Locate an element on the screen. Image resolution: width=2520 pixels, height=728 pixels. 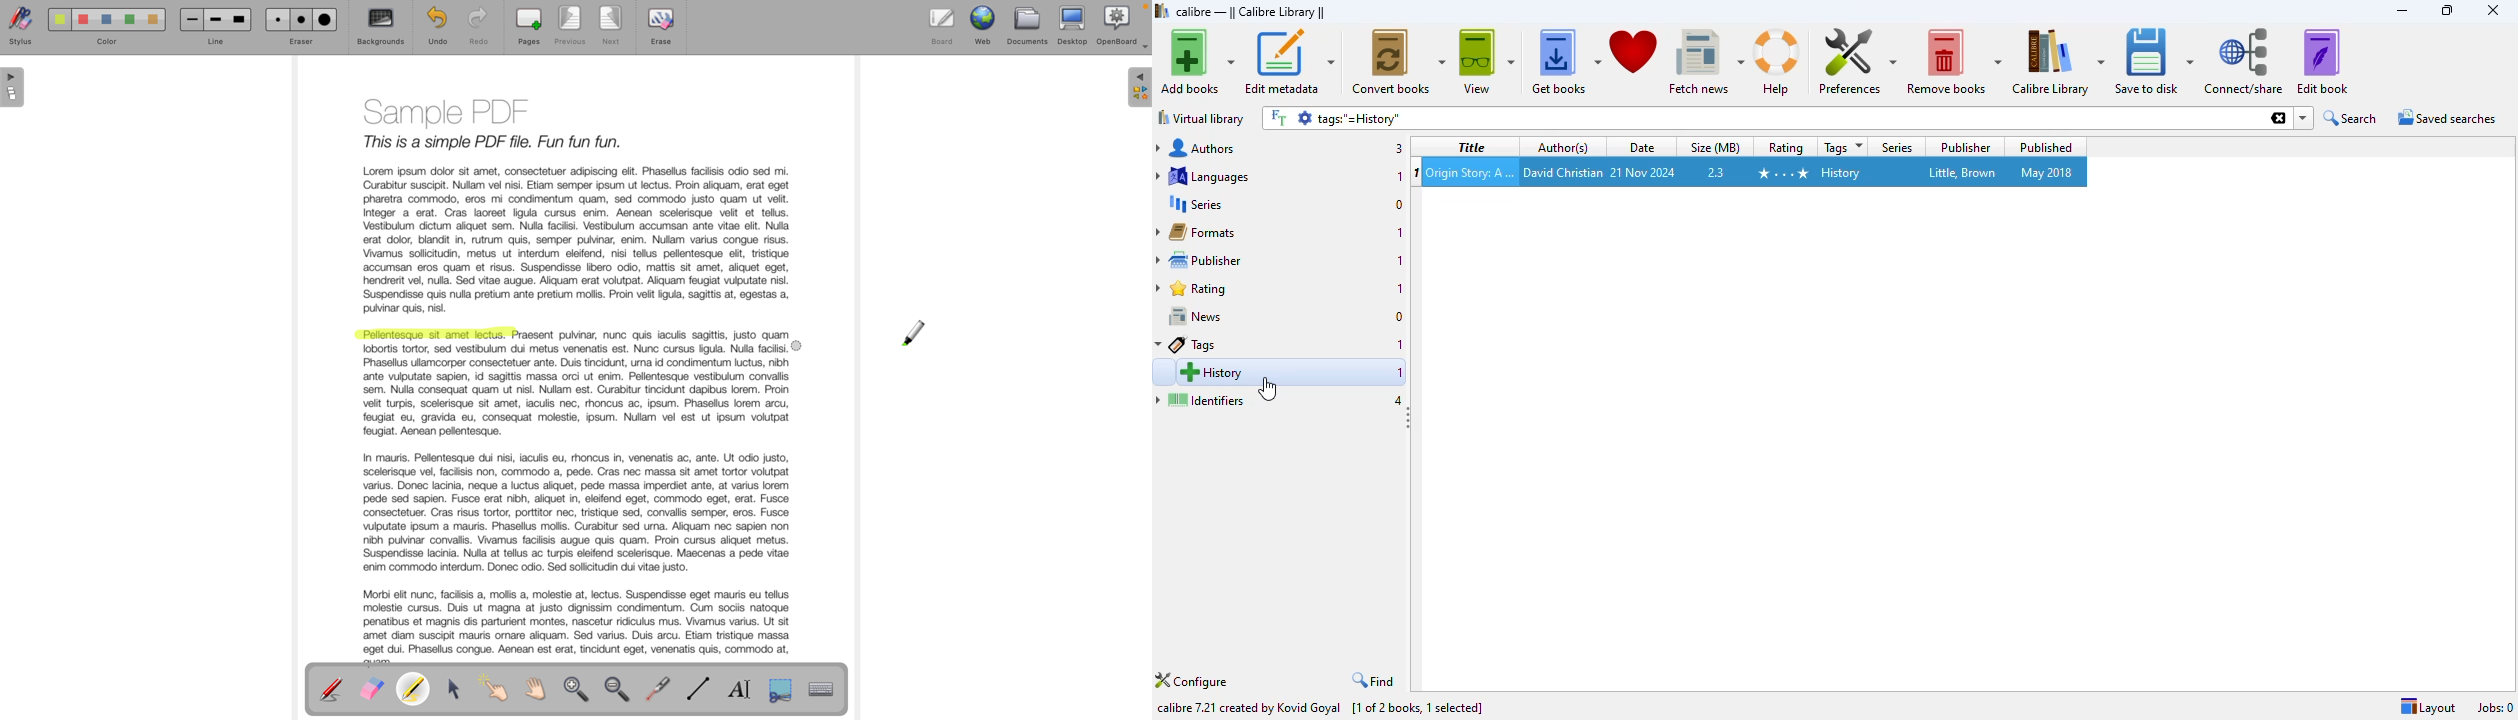
donate to support calibre is located at coordinates (1634, 53).